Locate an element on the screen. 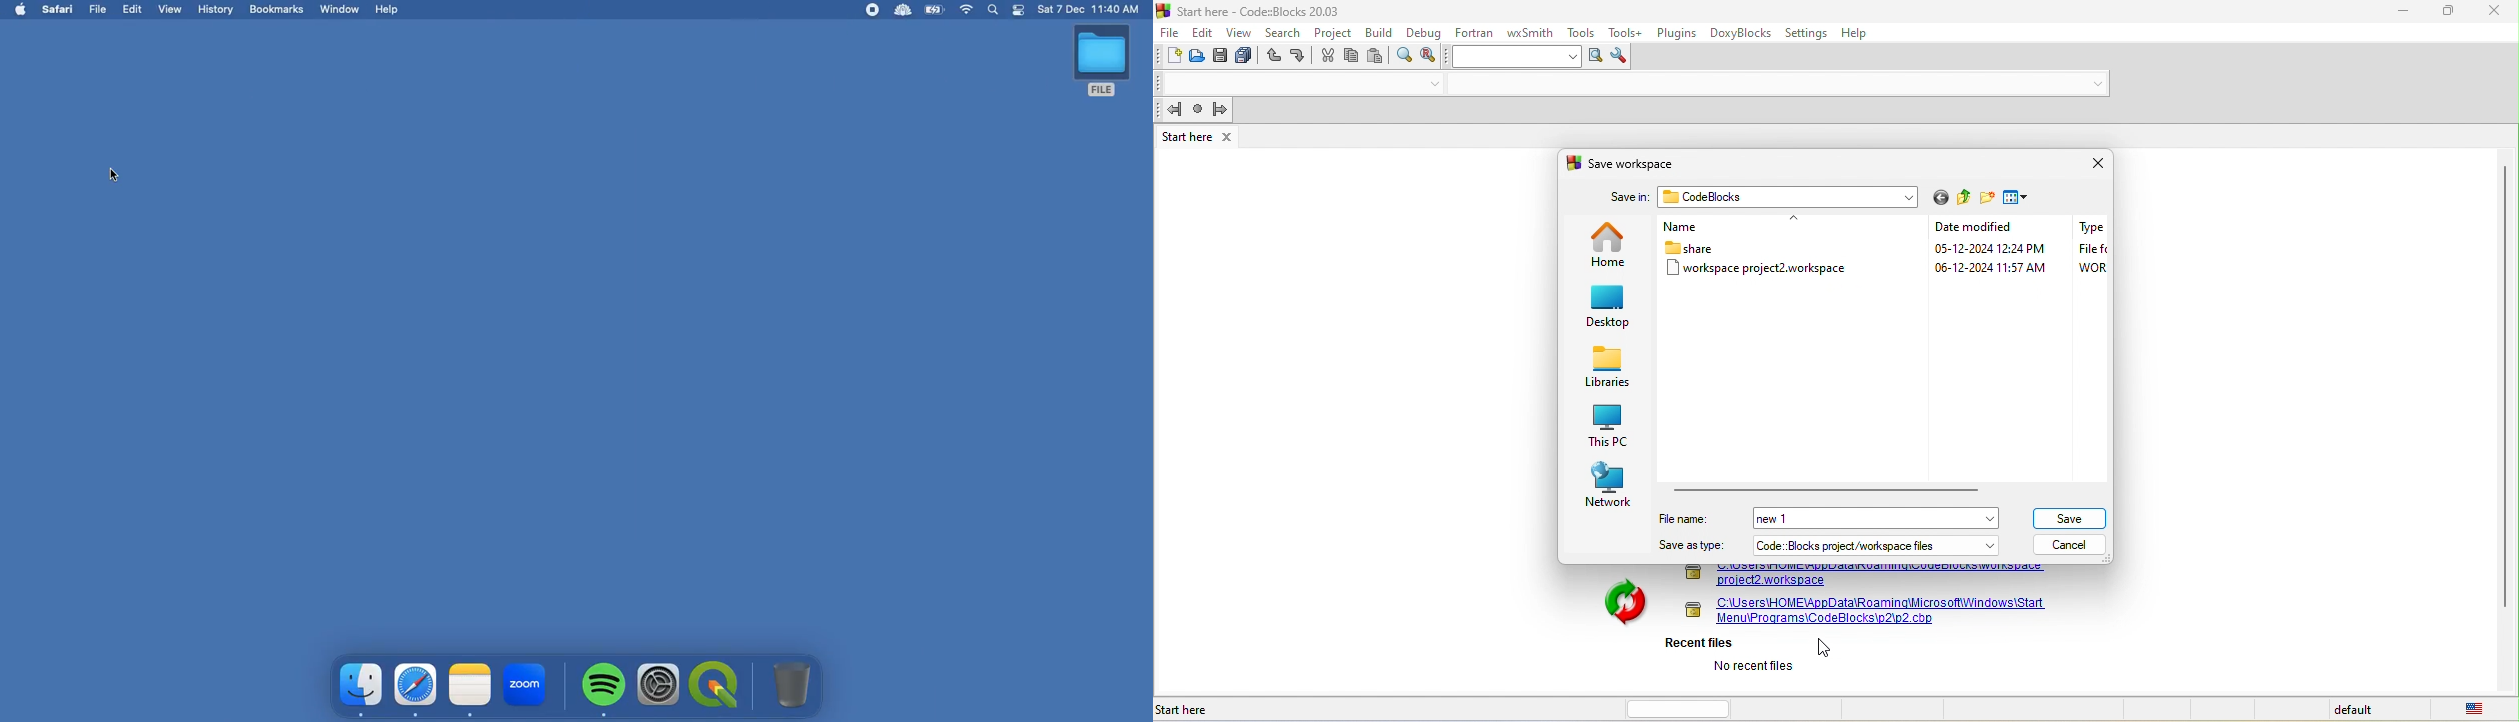 This screenshot has width=2520, height=728. Notification is located at coordinates (1017, 11).